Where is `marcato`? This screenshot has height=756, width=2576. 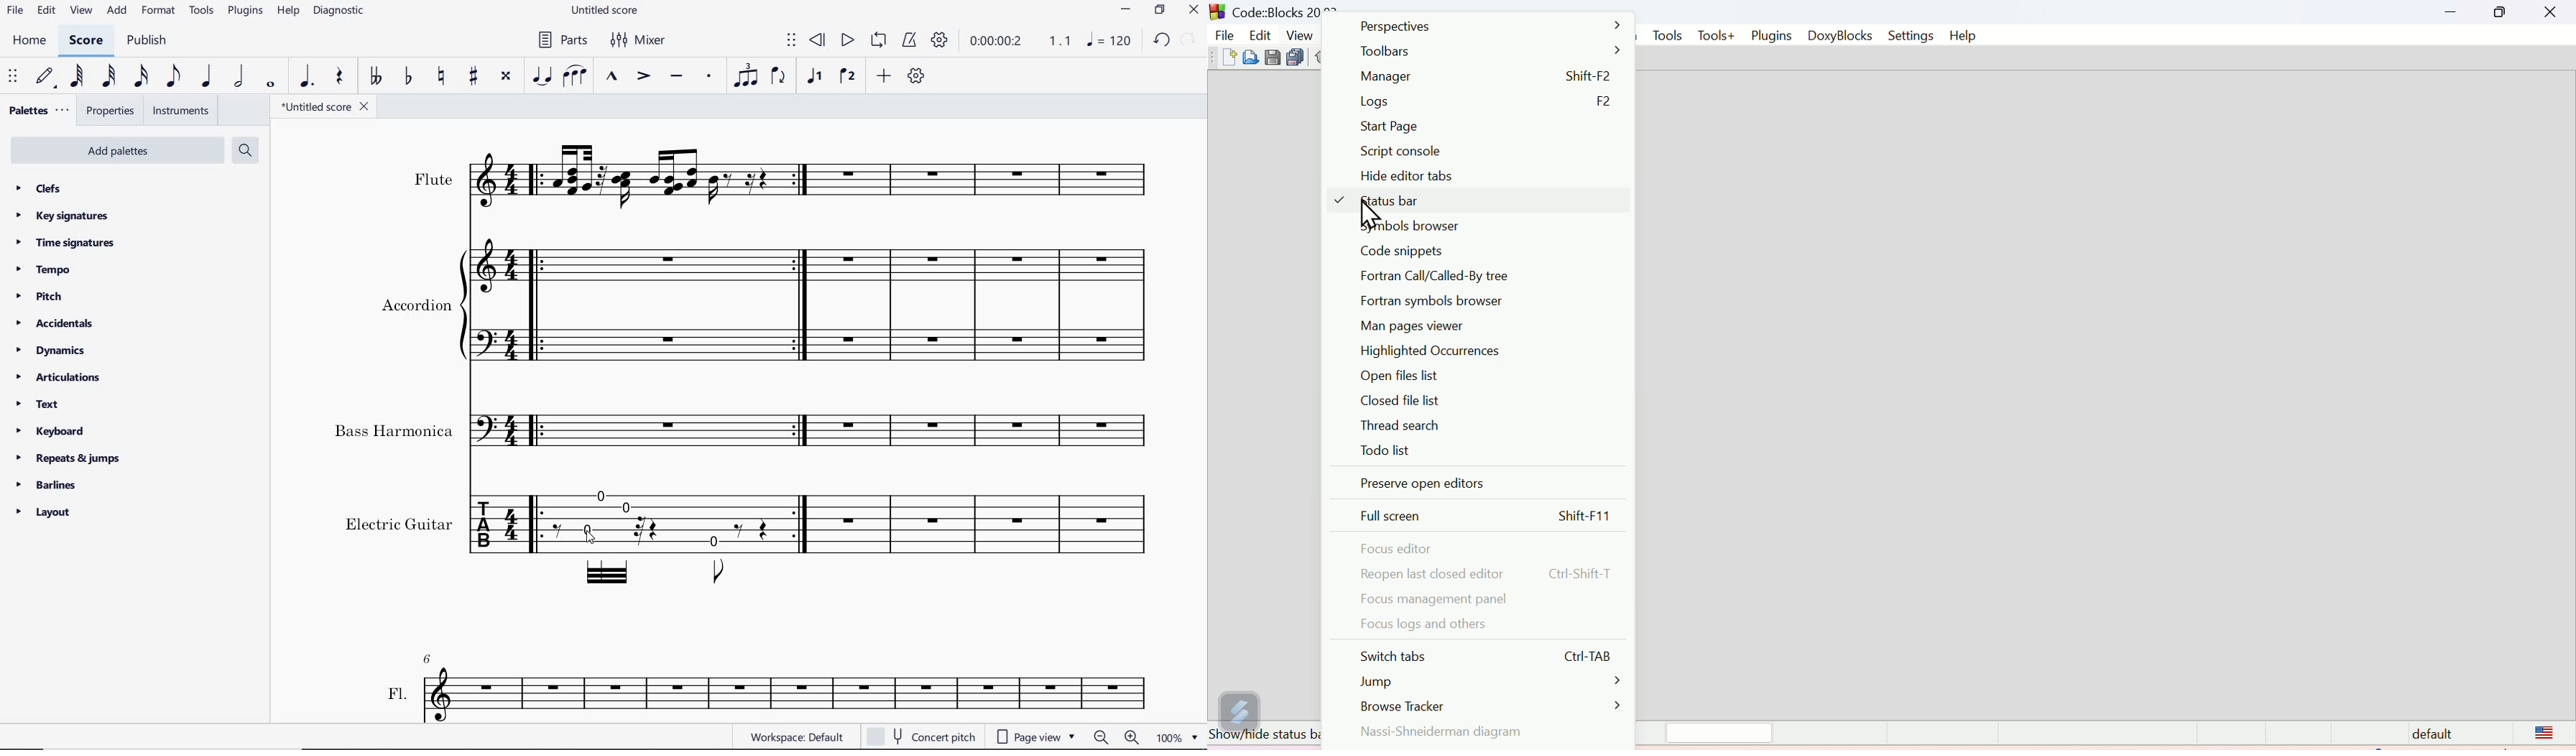 marcato is located at coordinates (614, 78).